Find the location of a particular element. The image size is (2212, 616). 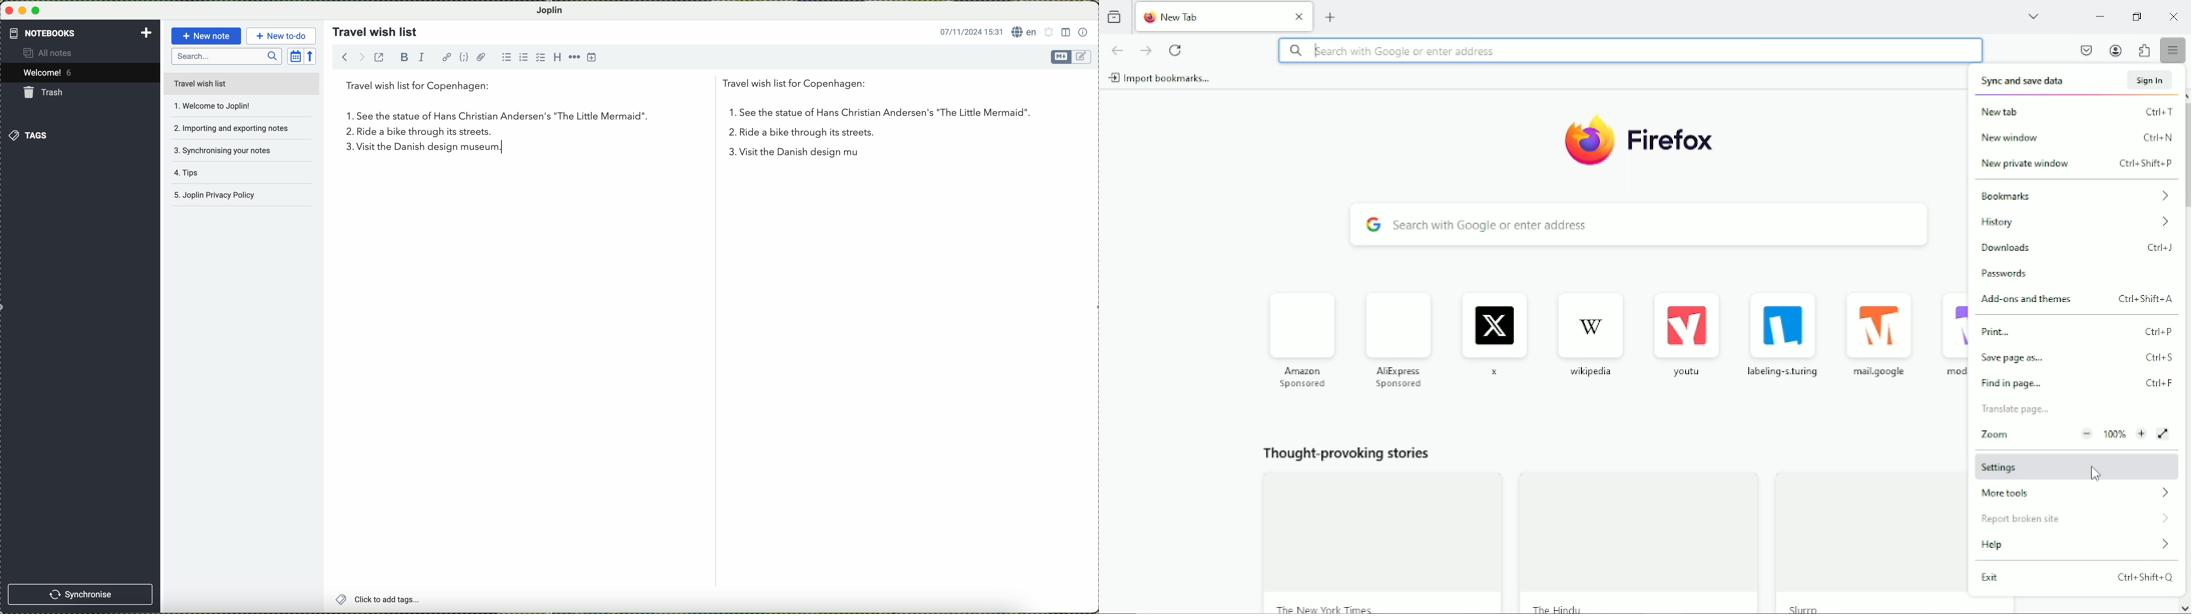

2 in the list is located at coordinates (784, 135).